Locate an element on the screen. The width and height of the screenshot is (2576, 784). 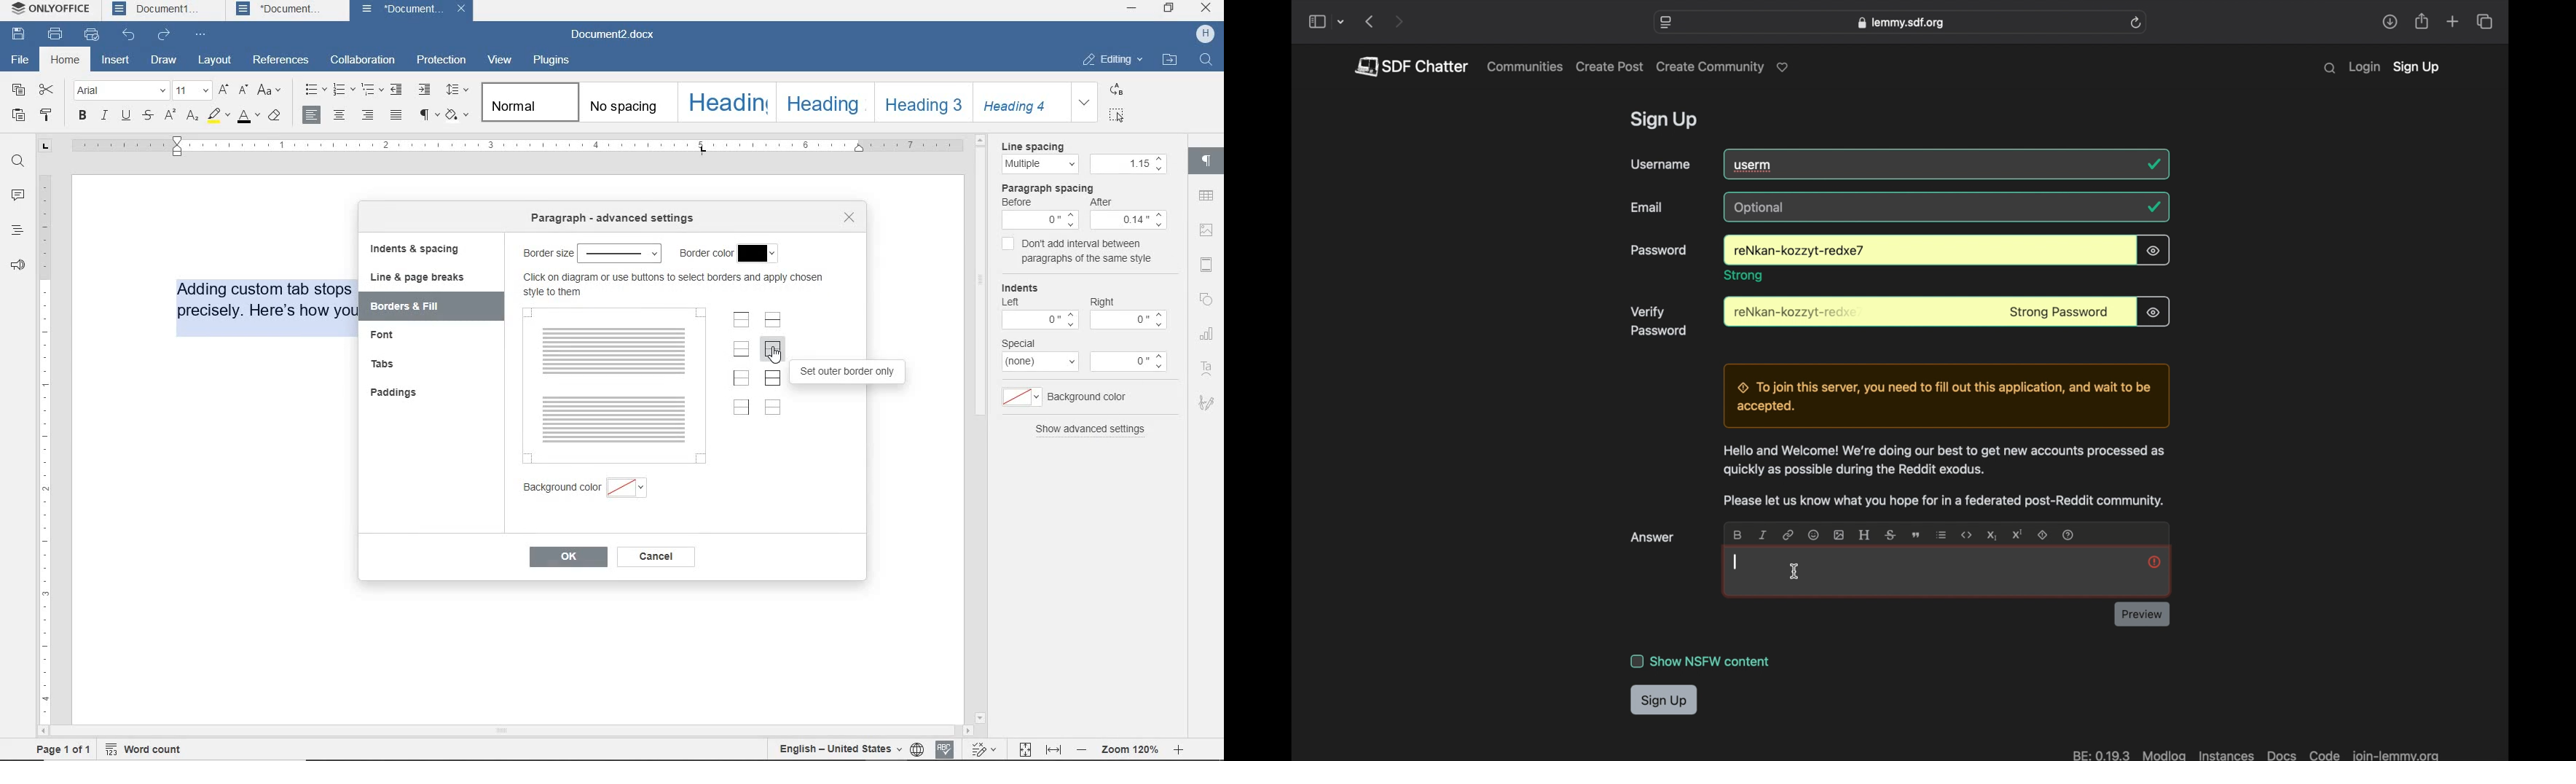
Show advanced settings is located at coordinates (1099, 435).